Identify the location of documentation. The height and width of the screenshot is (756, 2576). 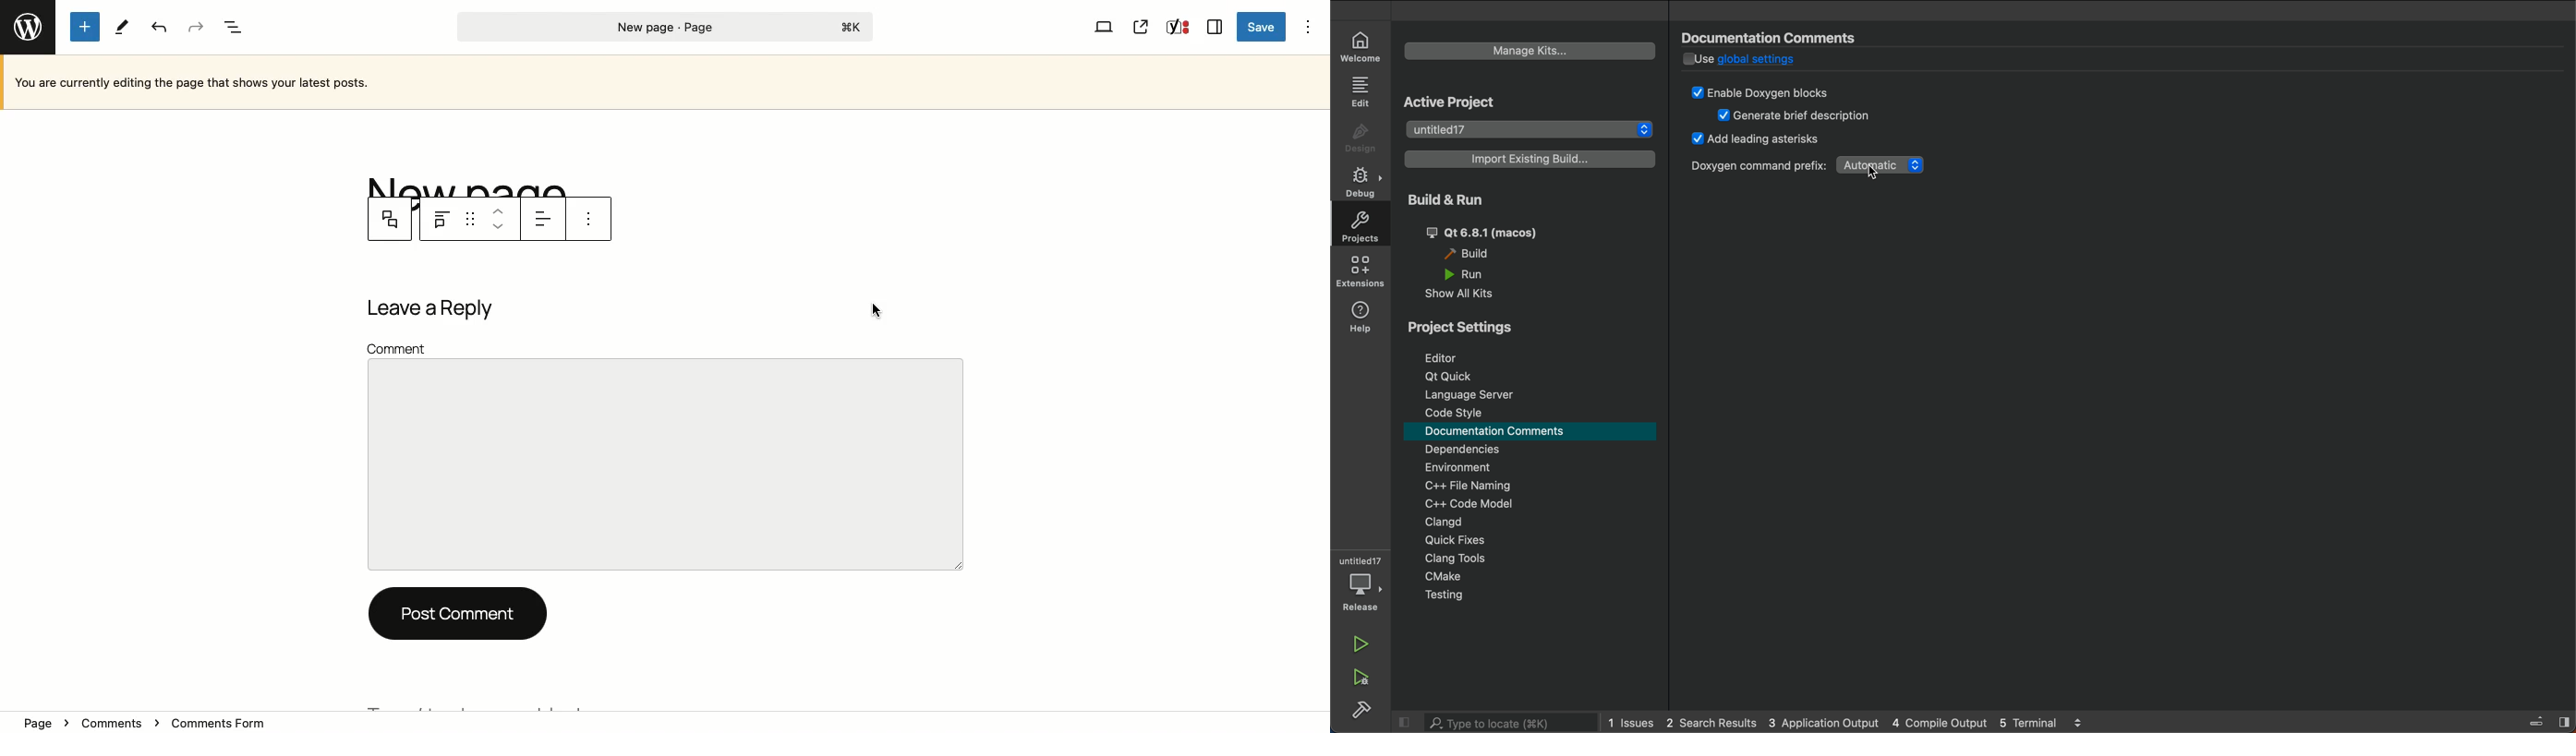
(1501, 432).